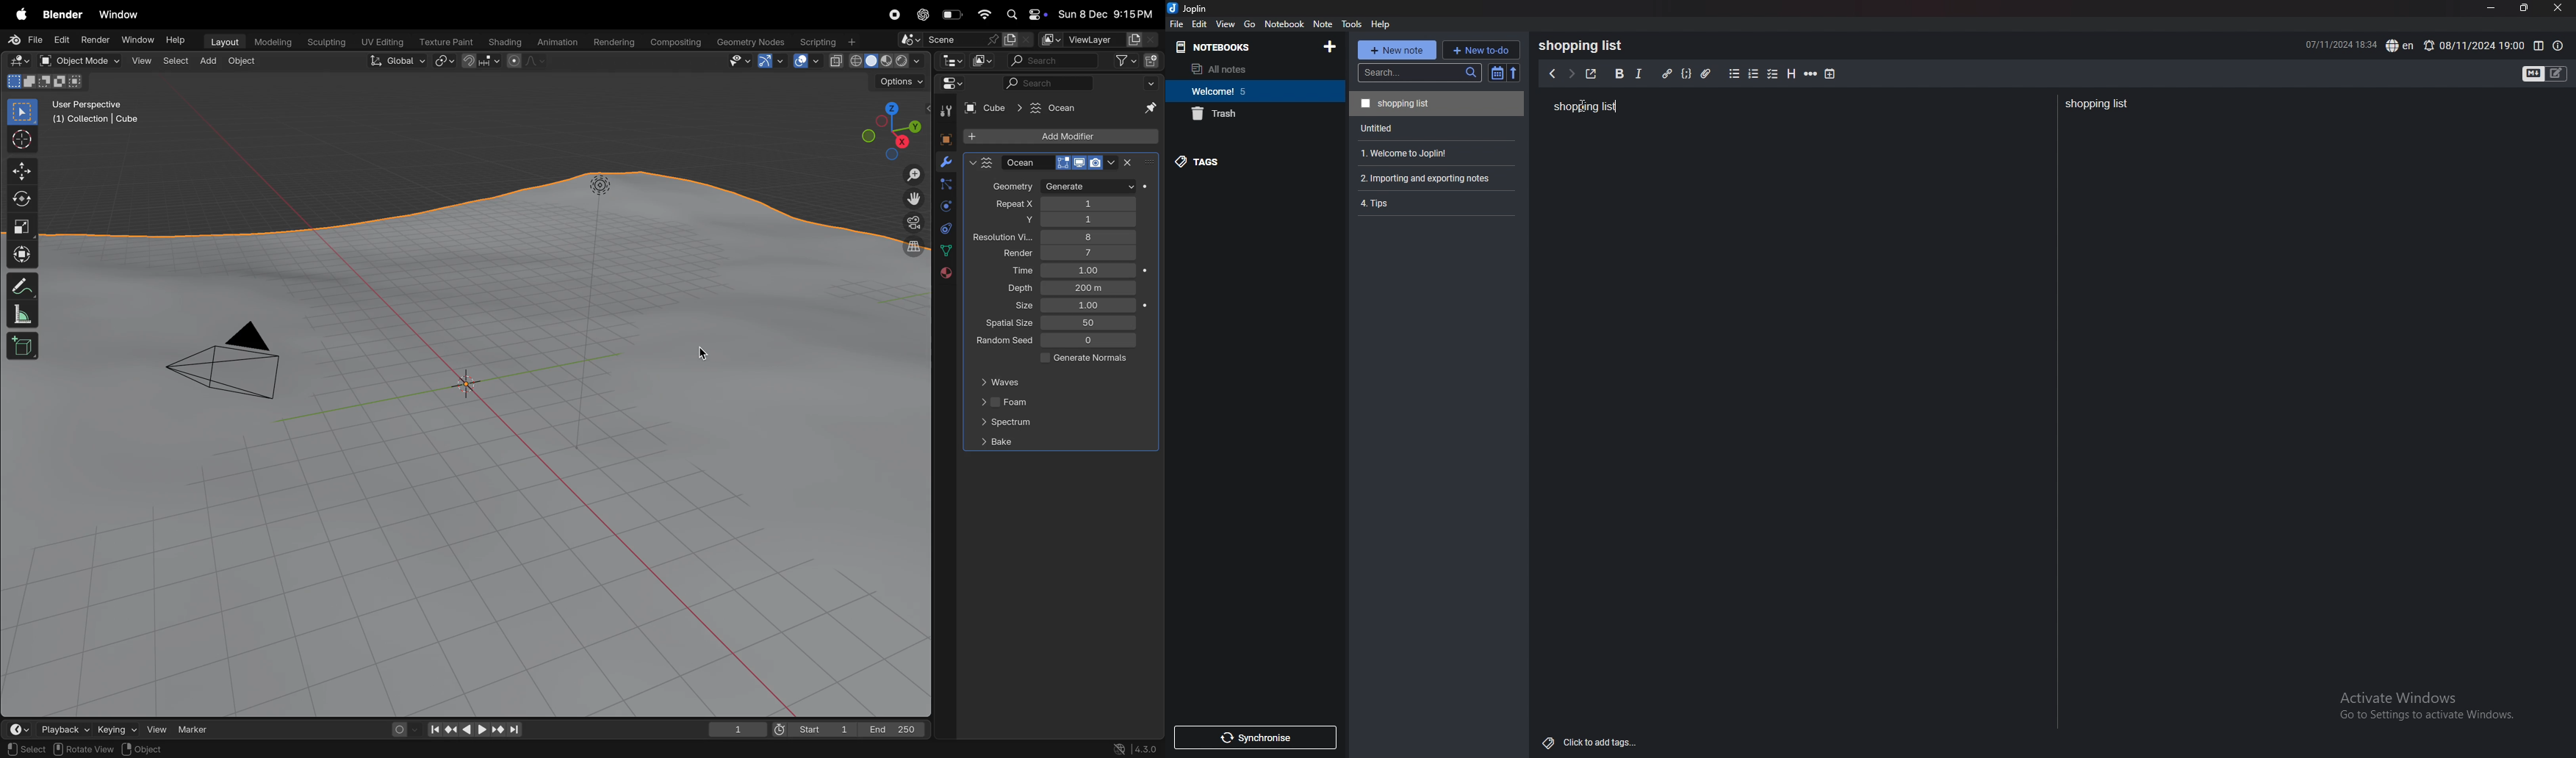 The height and width of the screenshot is (784, 2576). What do you see at coordinates (1233, 48) in the screenshot?
I see `notebooks` at bounding box center [1233, 48].